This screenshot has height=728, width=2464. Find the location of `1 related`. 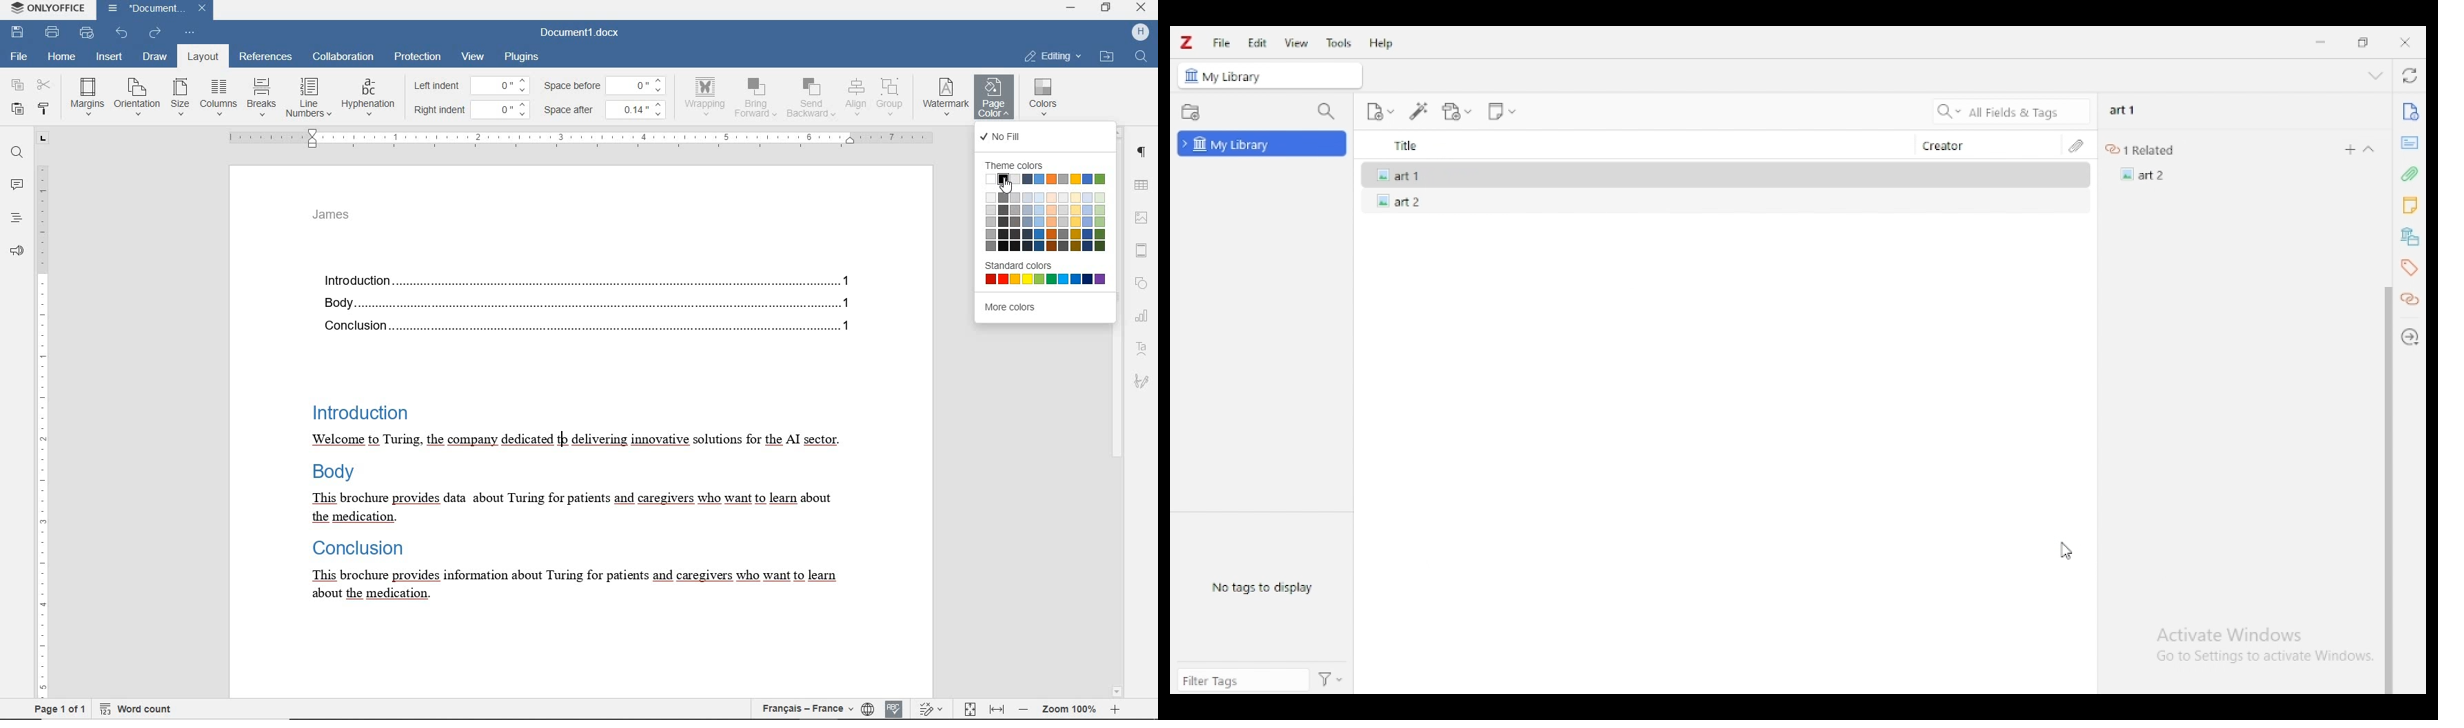

1 related is located at coordinates (2145, 150).